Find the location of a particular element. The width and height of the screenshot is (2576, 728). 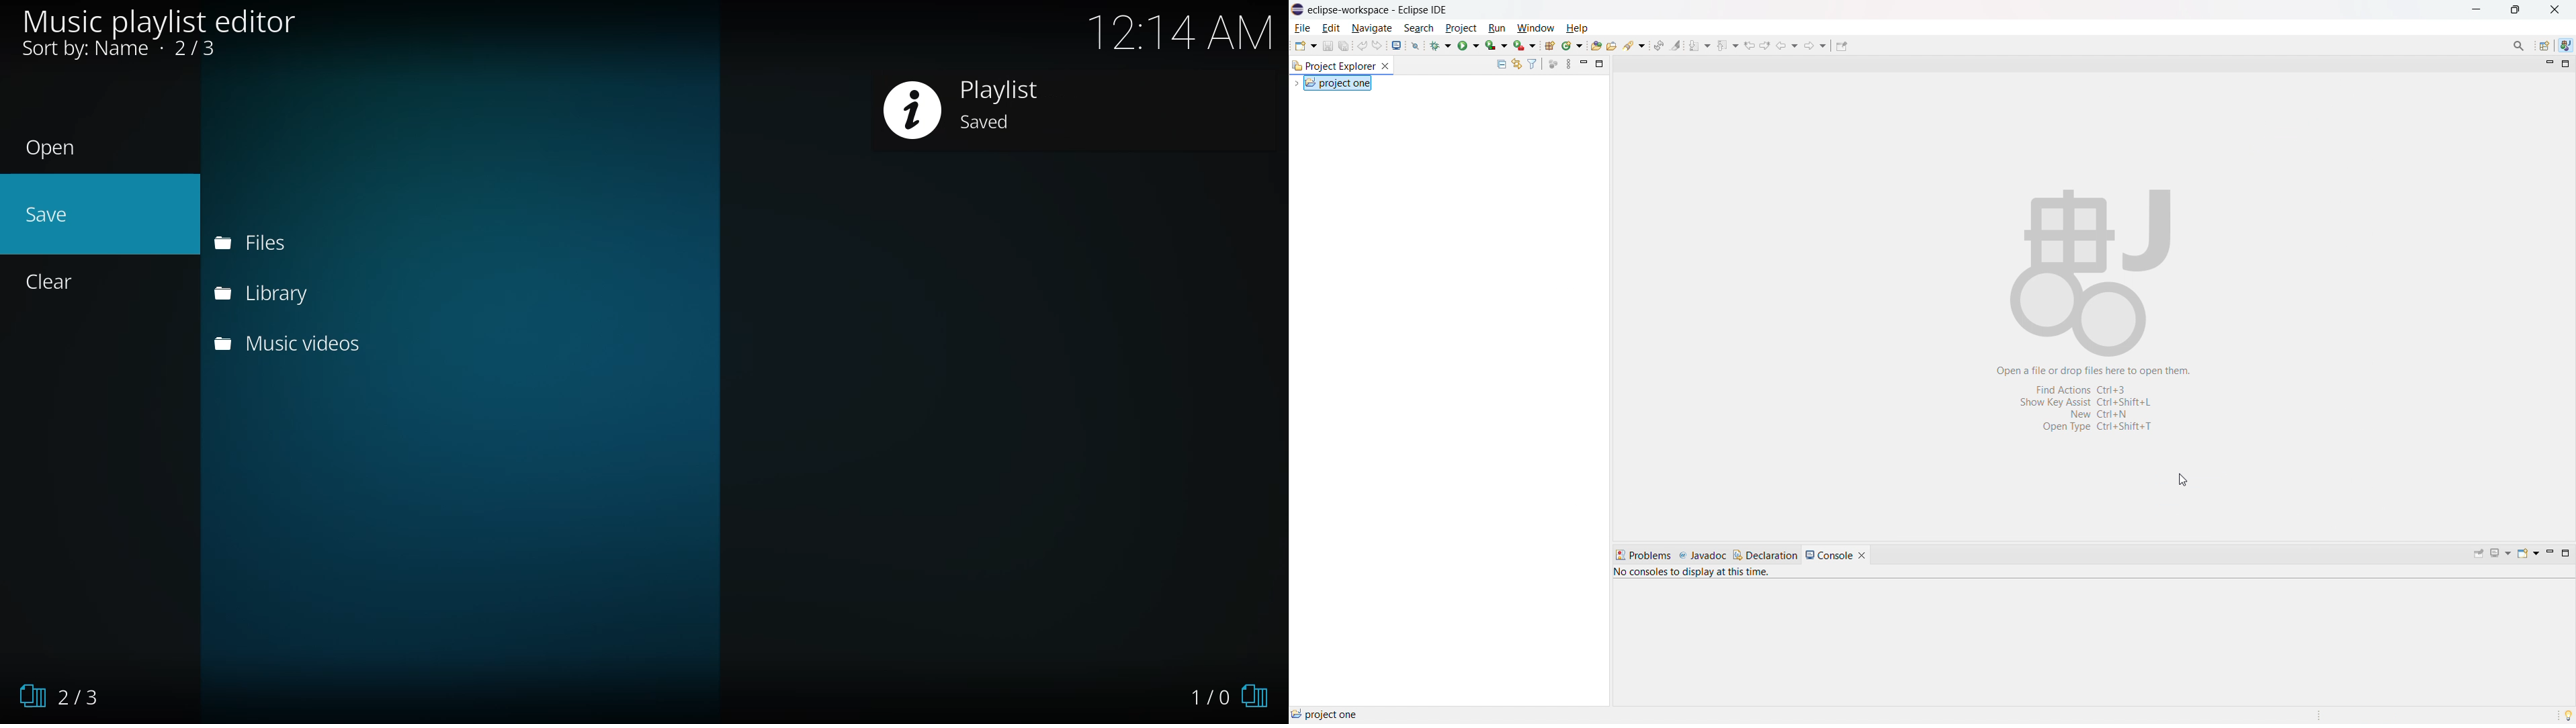

javadoc is located at coordinates (1702, 556).